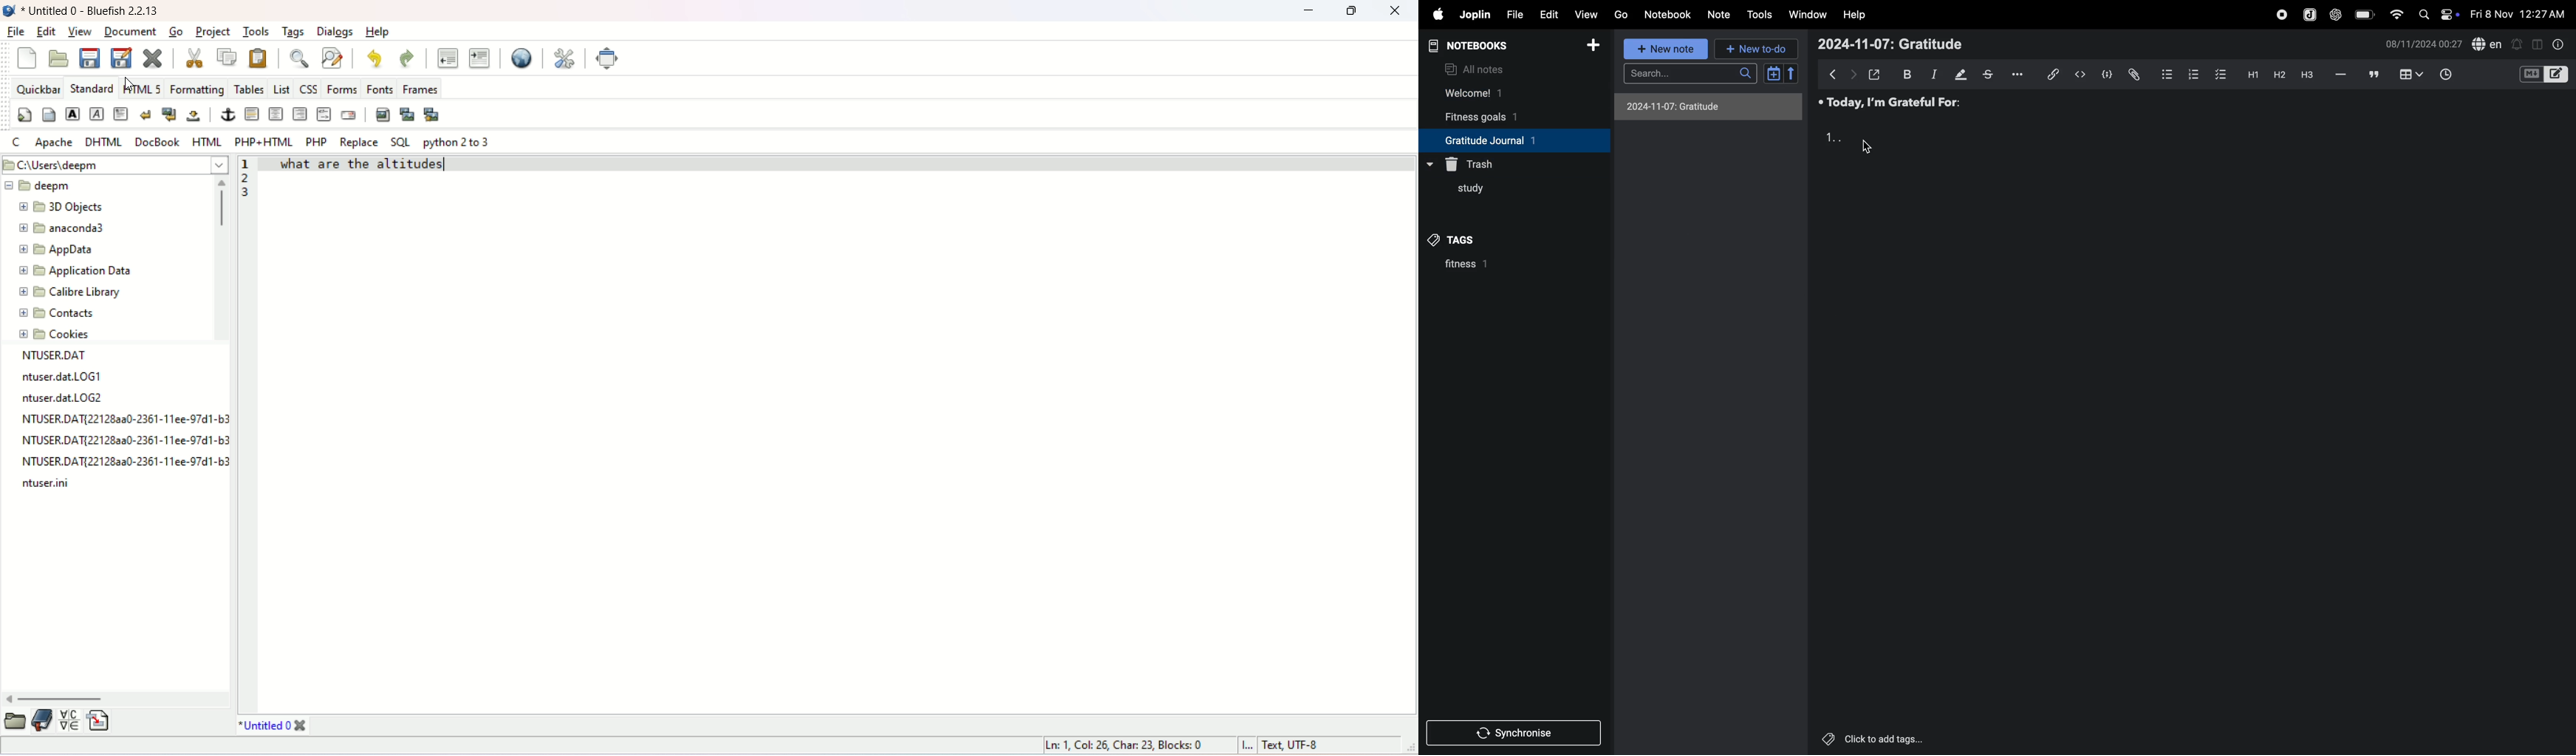  I want to click on cursor, so click(1867, 146).